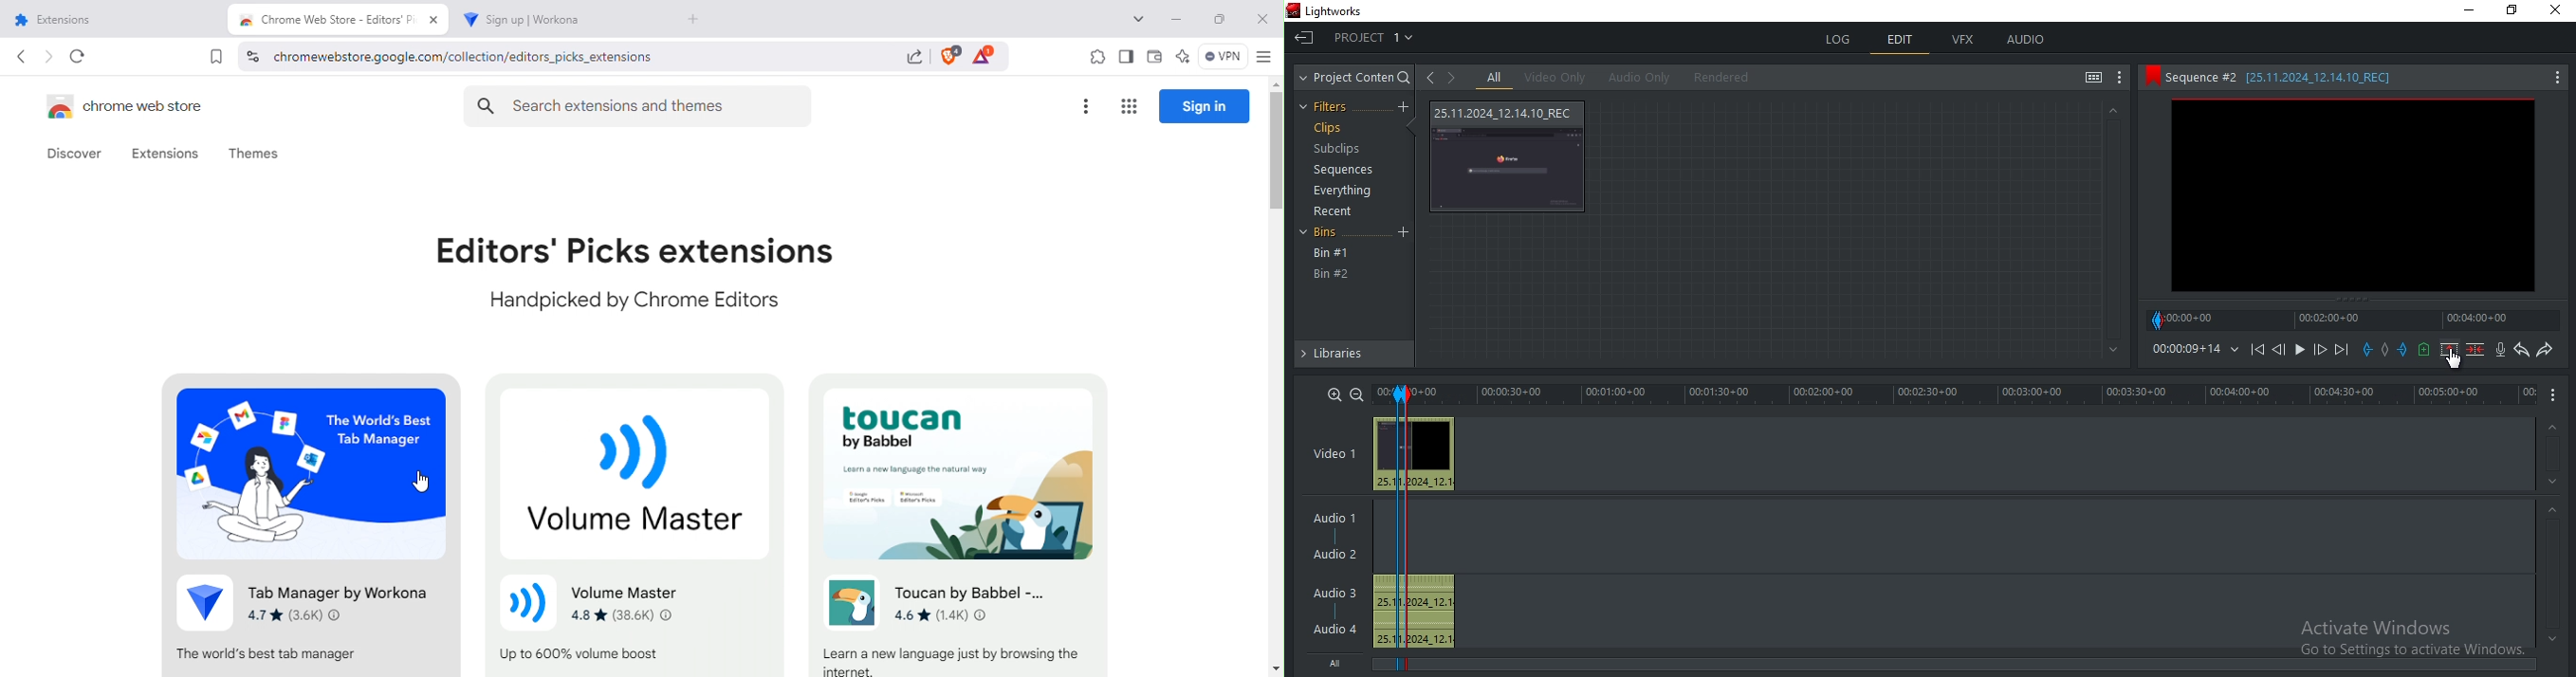 Image resolution: width=2576 pixels, height=700 pixels. I want to click on video 1, so click(1334, 451).